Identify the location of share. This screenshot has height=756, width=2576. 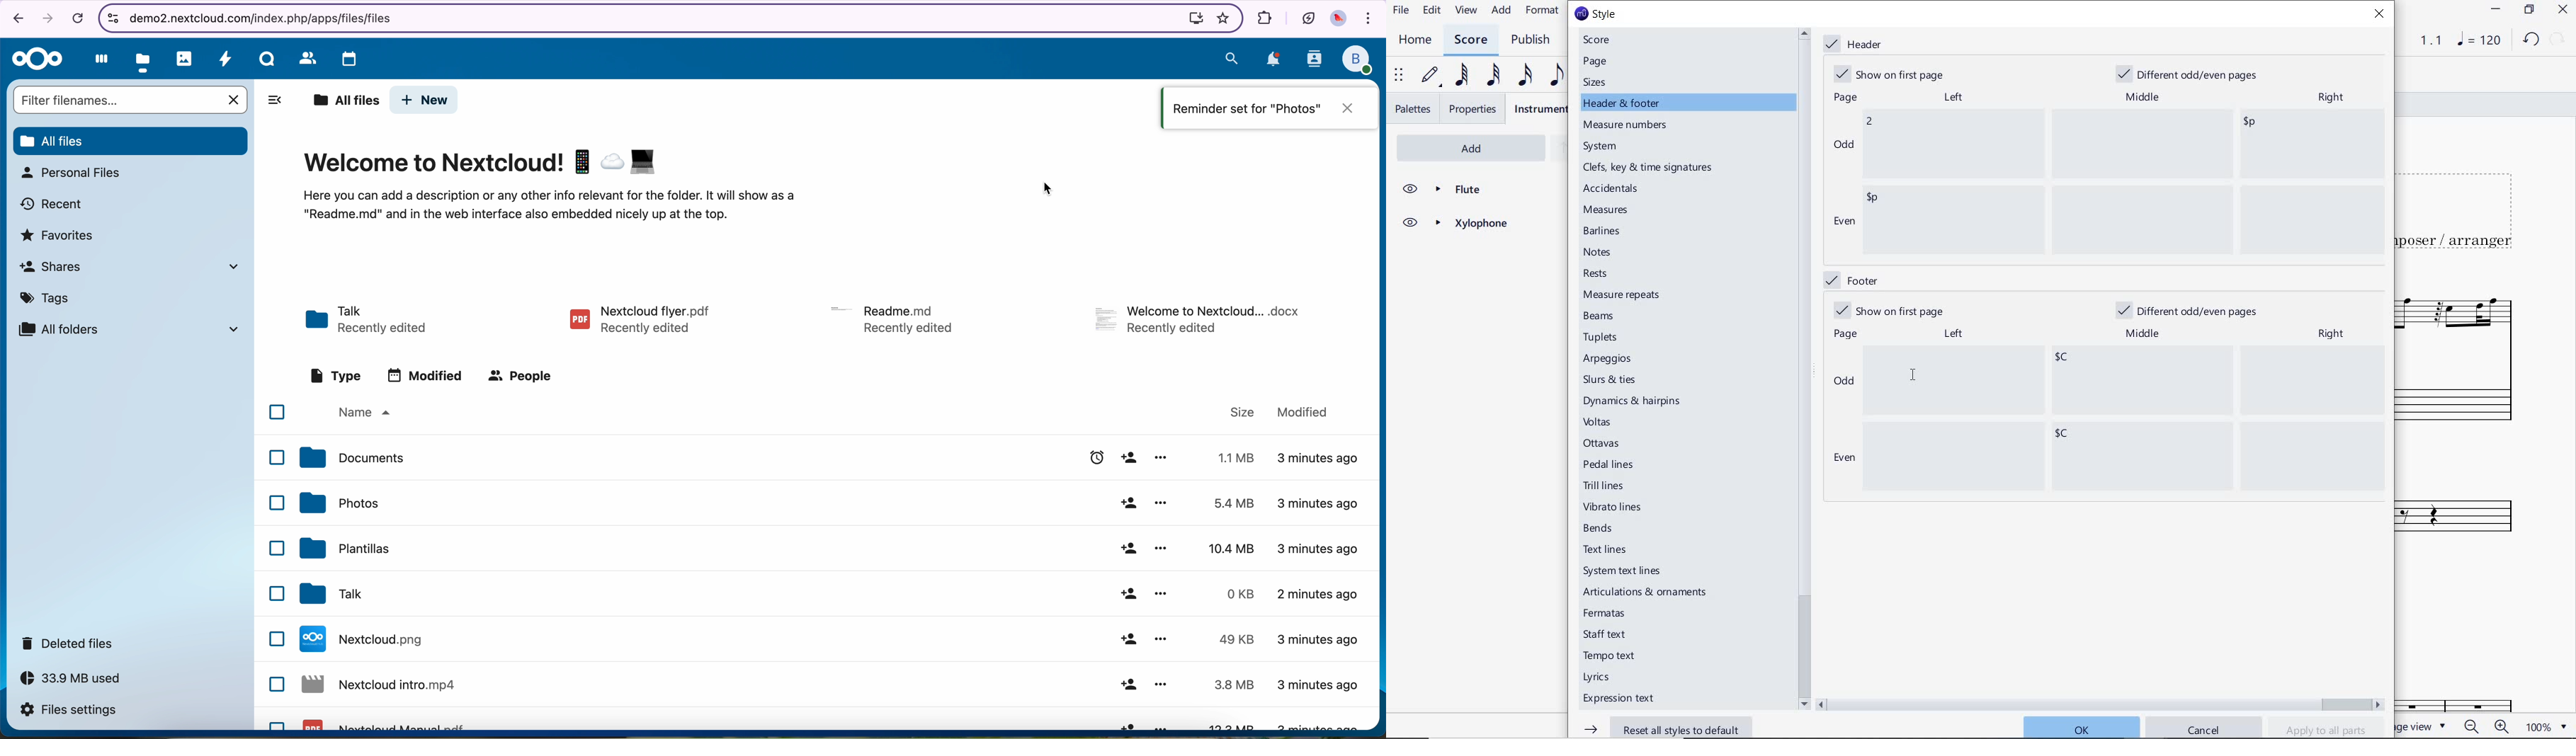
(1127, 548).